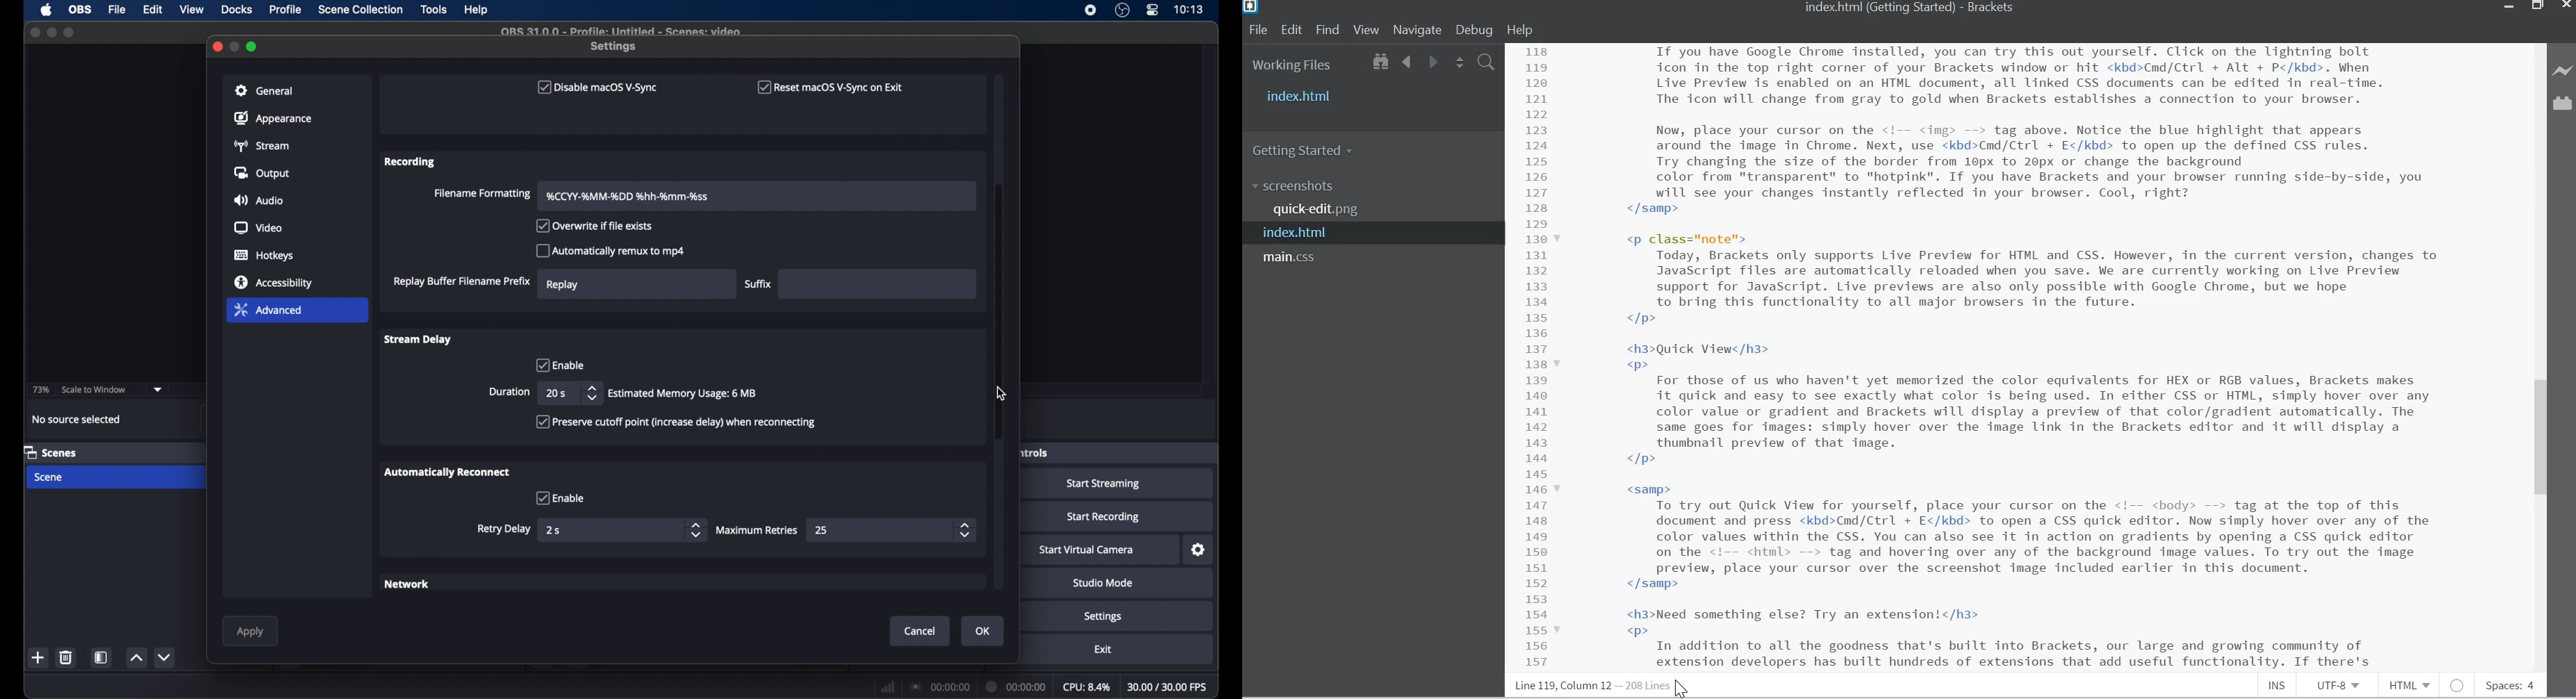 This screenshot has height=700, width=2576. What do you see at coordinates (152, 10) in the screenshot?
I see `edit` at bounding box center [152, 10].